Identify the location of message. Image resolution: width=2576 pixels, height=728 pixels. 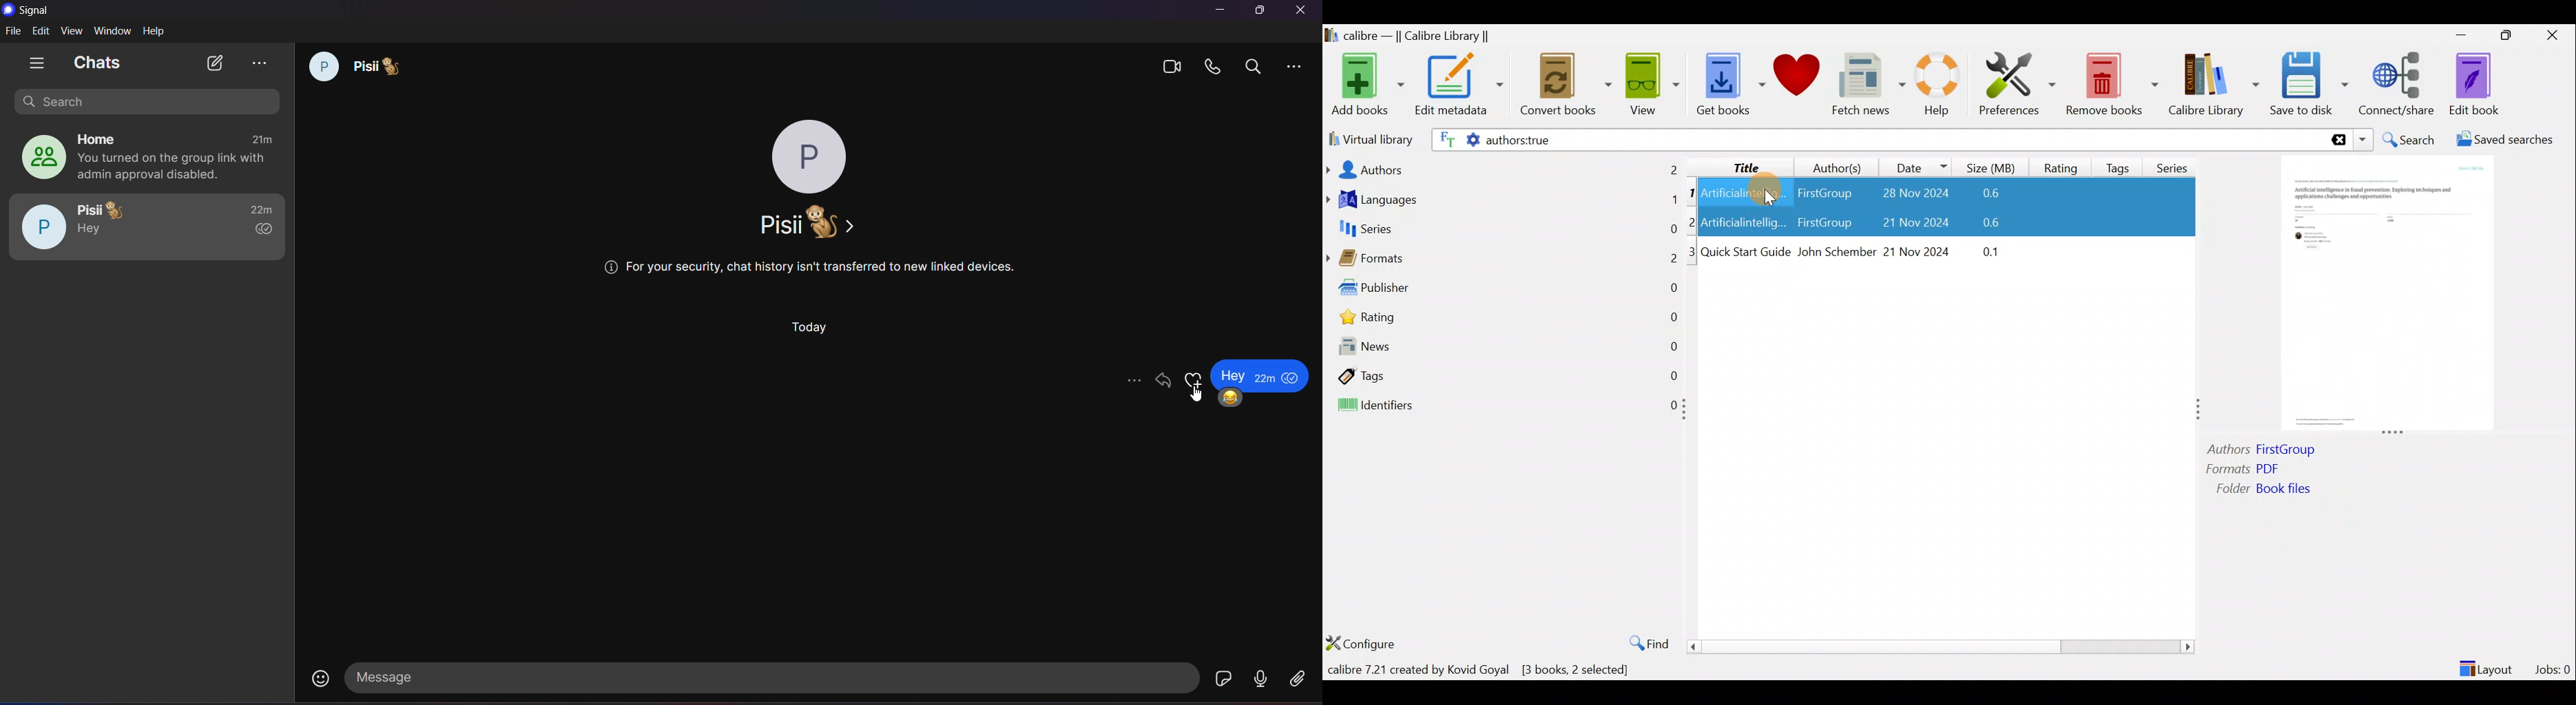
(773, 678).